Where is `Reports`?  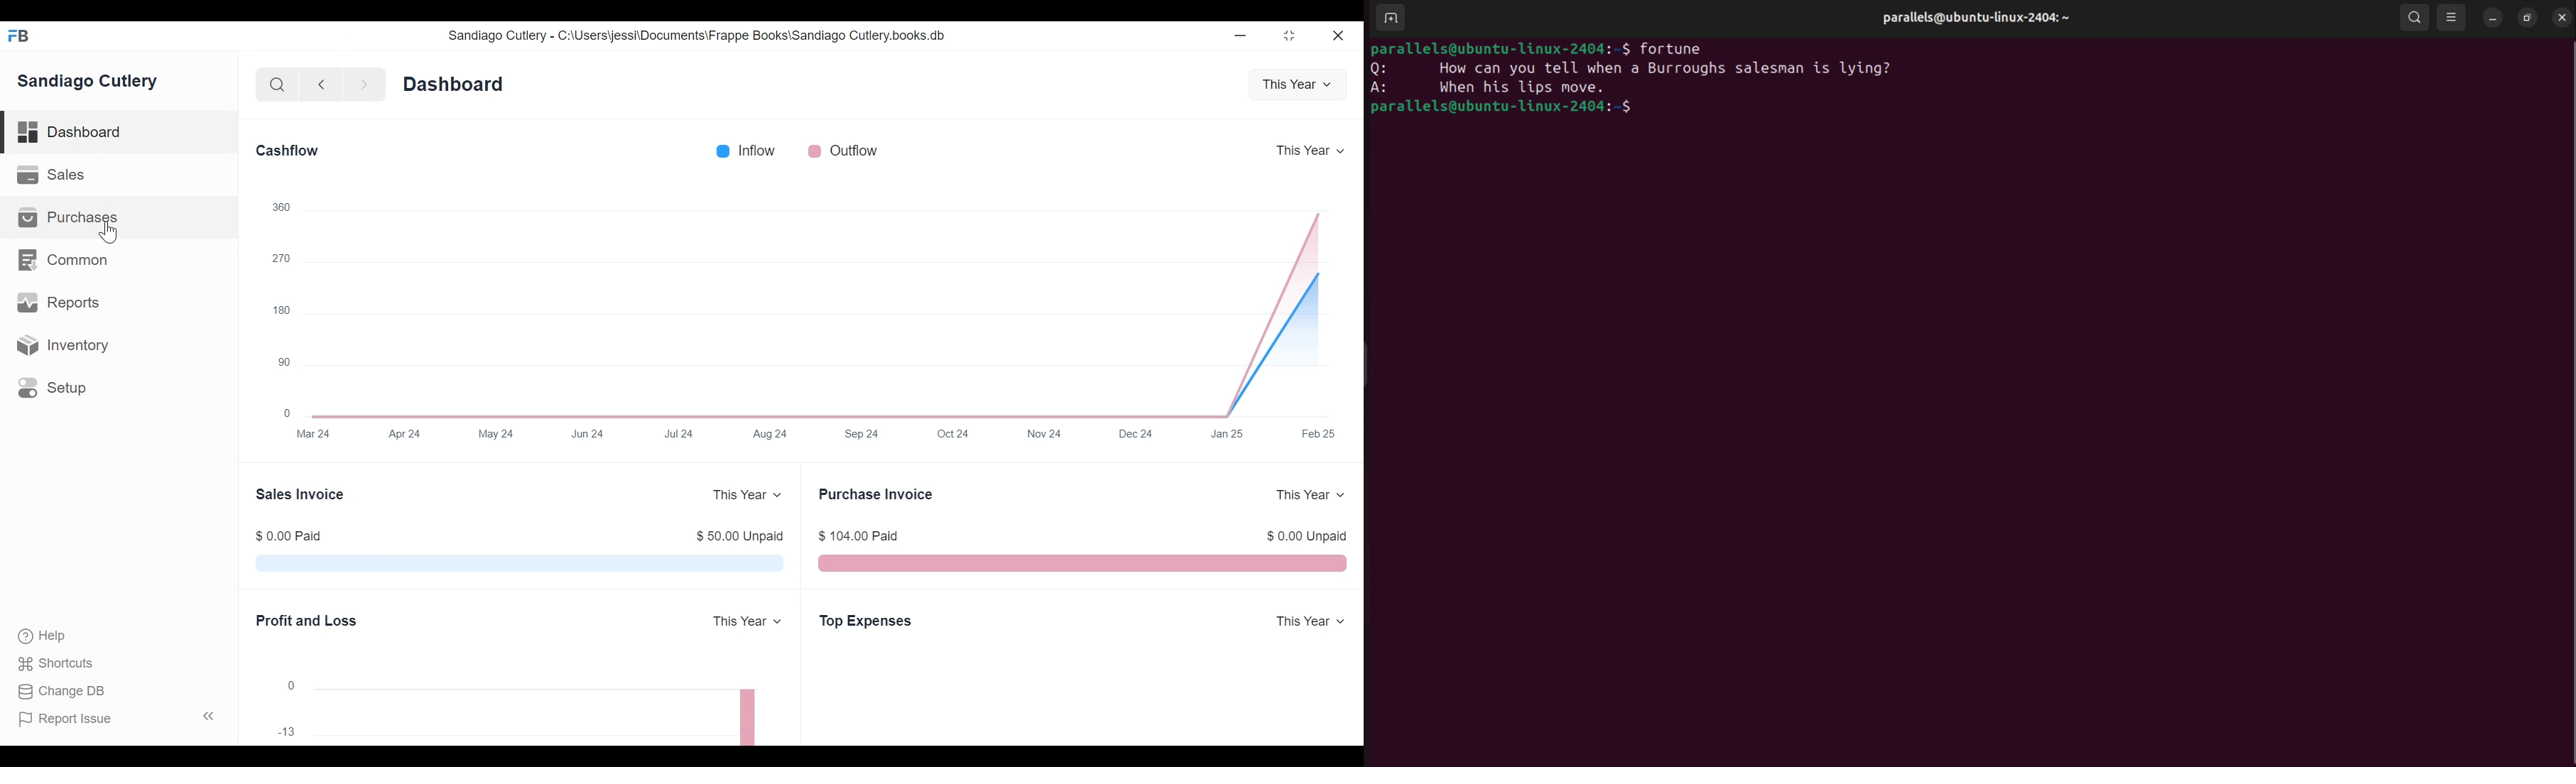 Reports is located at coordinates (57, 303).